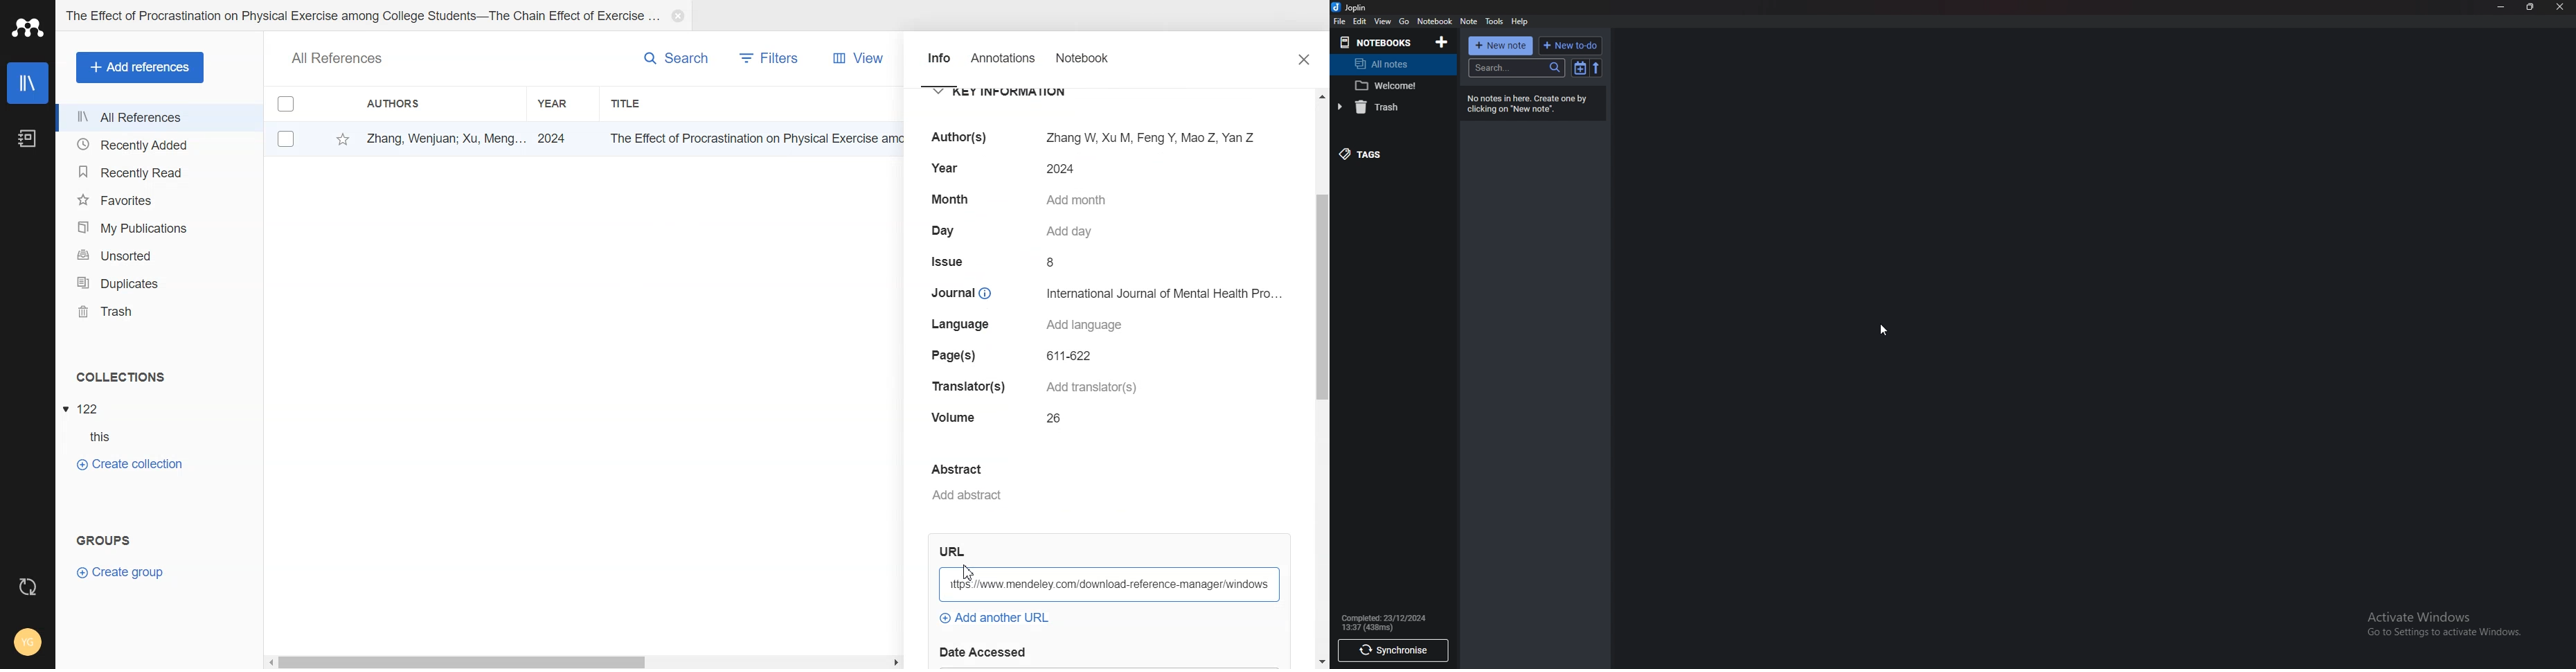 This screenshot has height=672, width=2576. Describe the element at coordinates (1502, 46) in the screenshot. I see `New note` at that location.